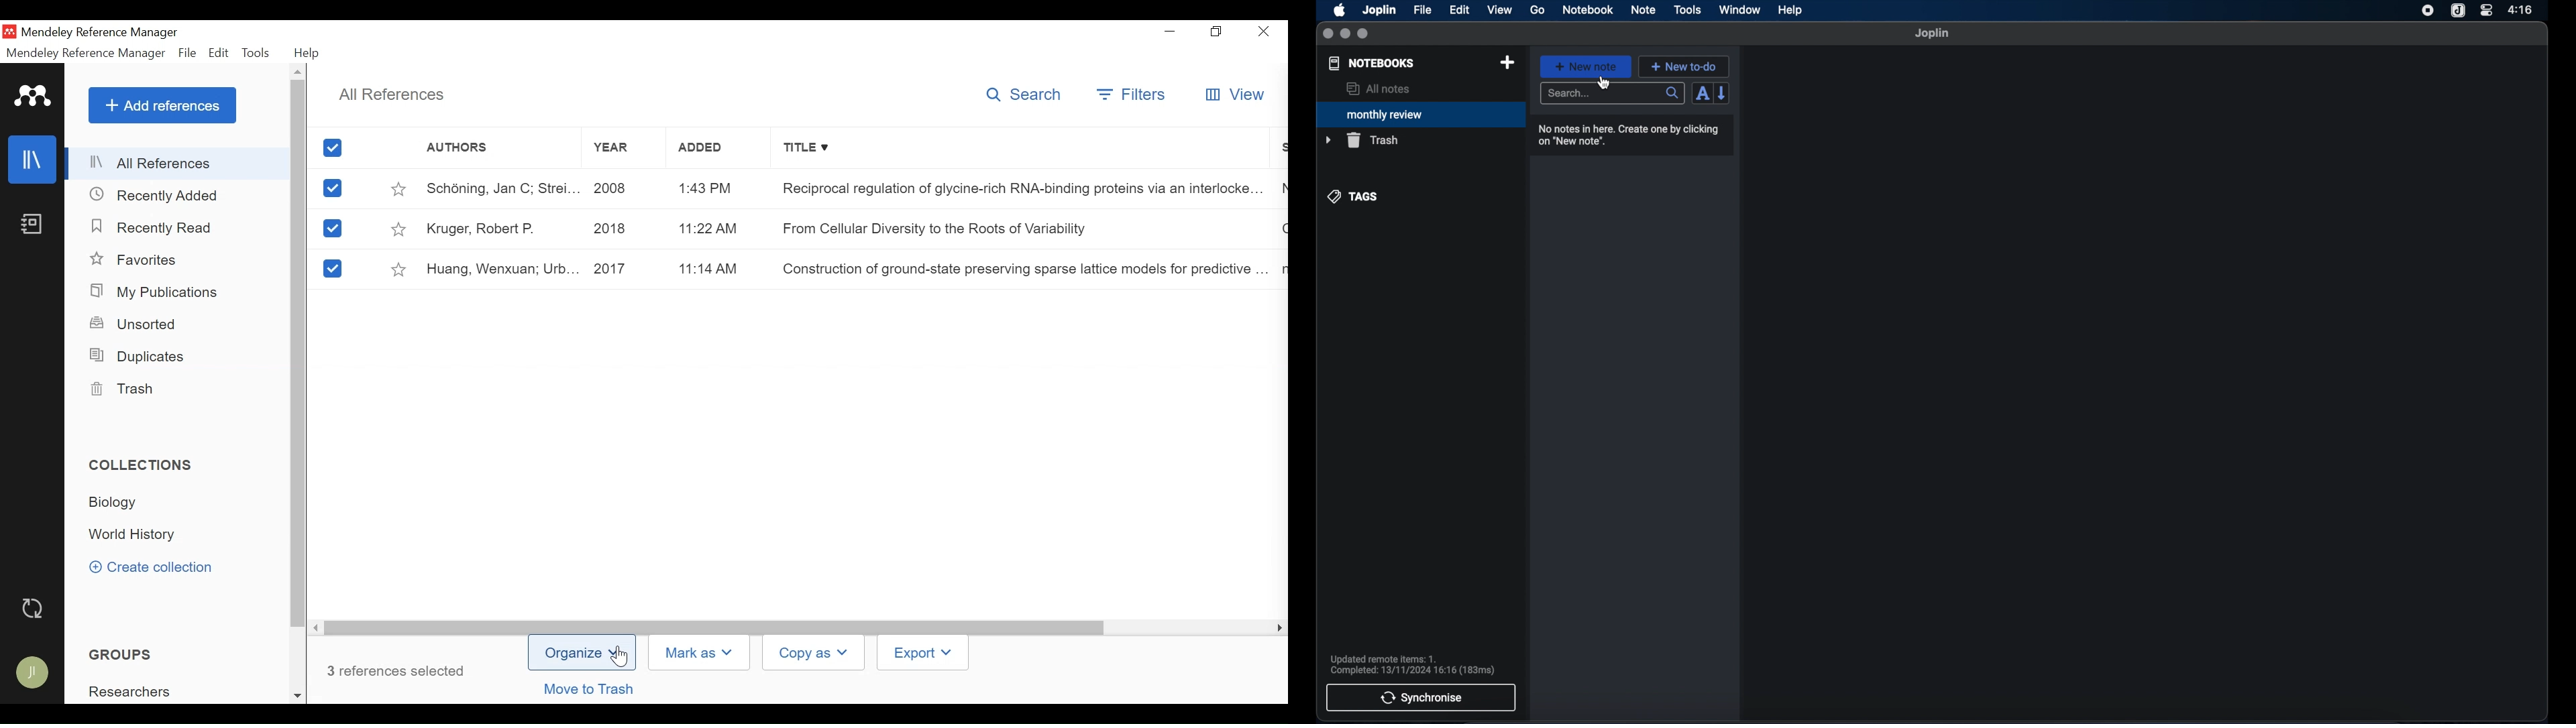 The height and width of the screenshot is (728, 2576). I want to click on All References, so click(178, 166).